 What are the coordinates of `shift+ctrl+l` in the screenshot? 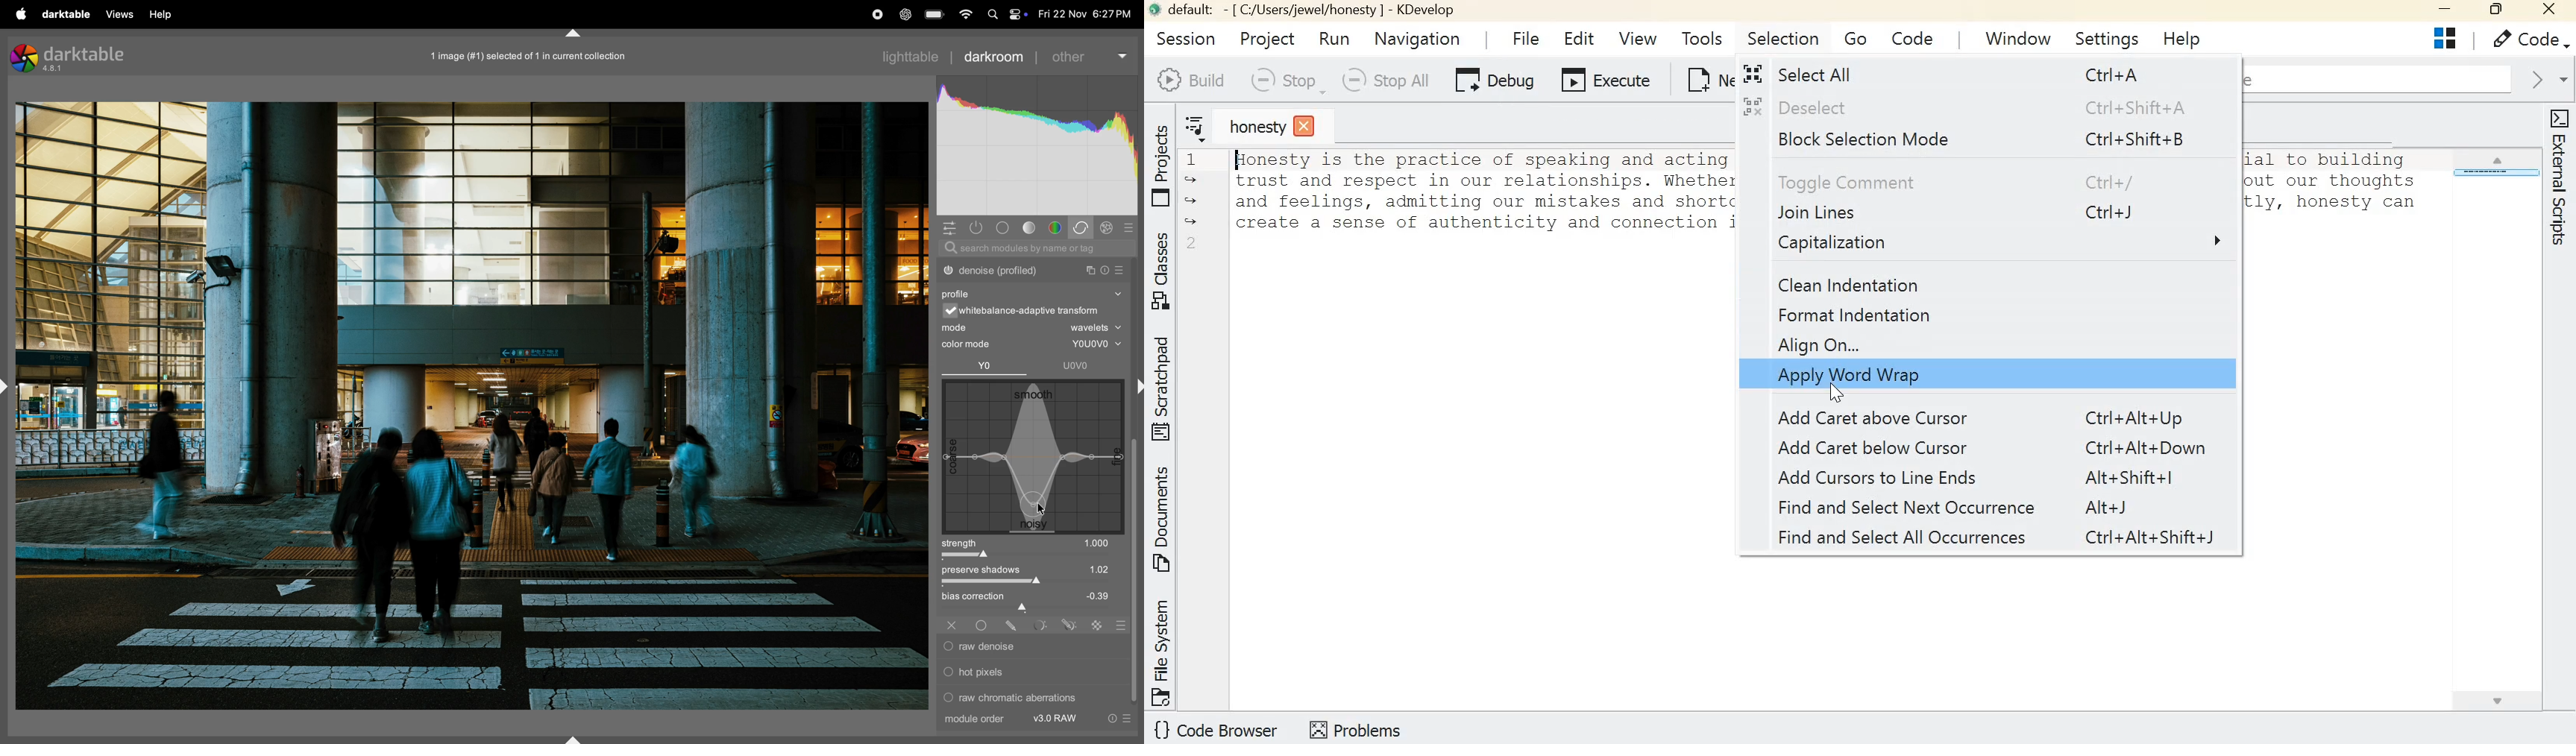 It's located at (7, 385).